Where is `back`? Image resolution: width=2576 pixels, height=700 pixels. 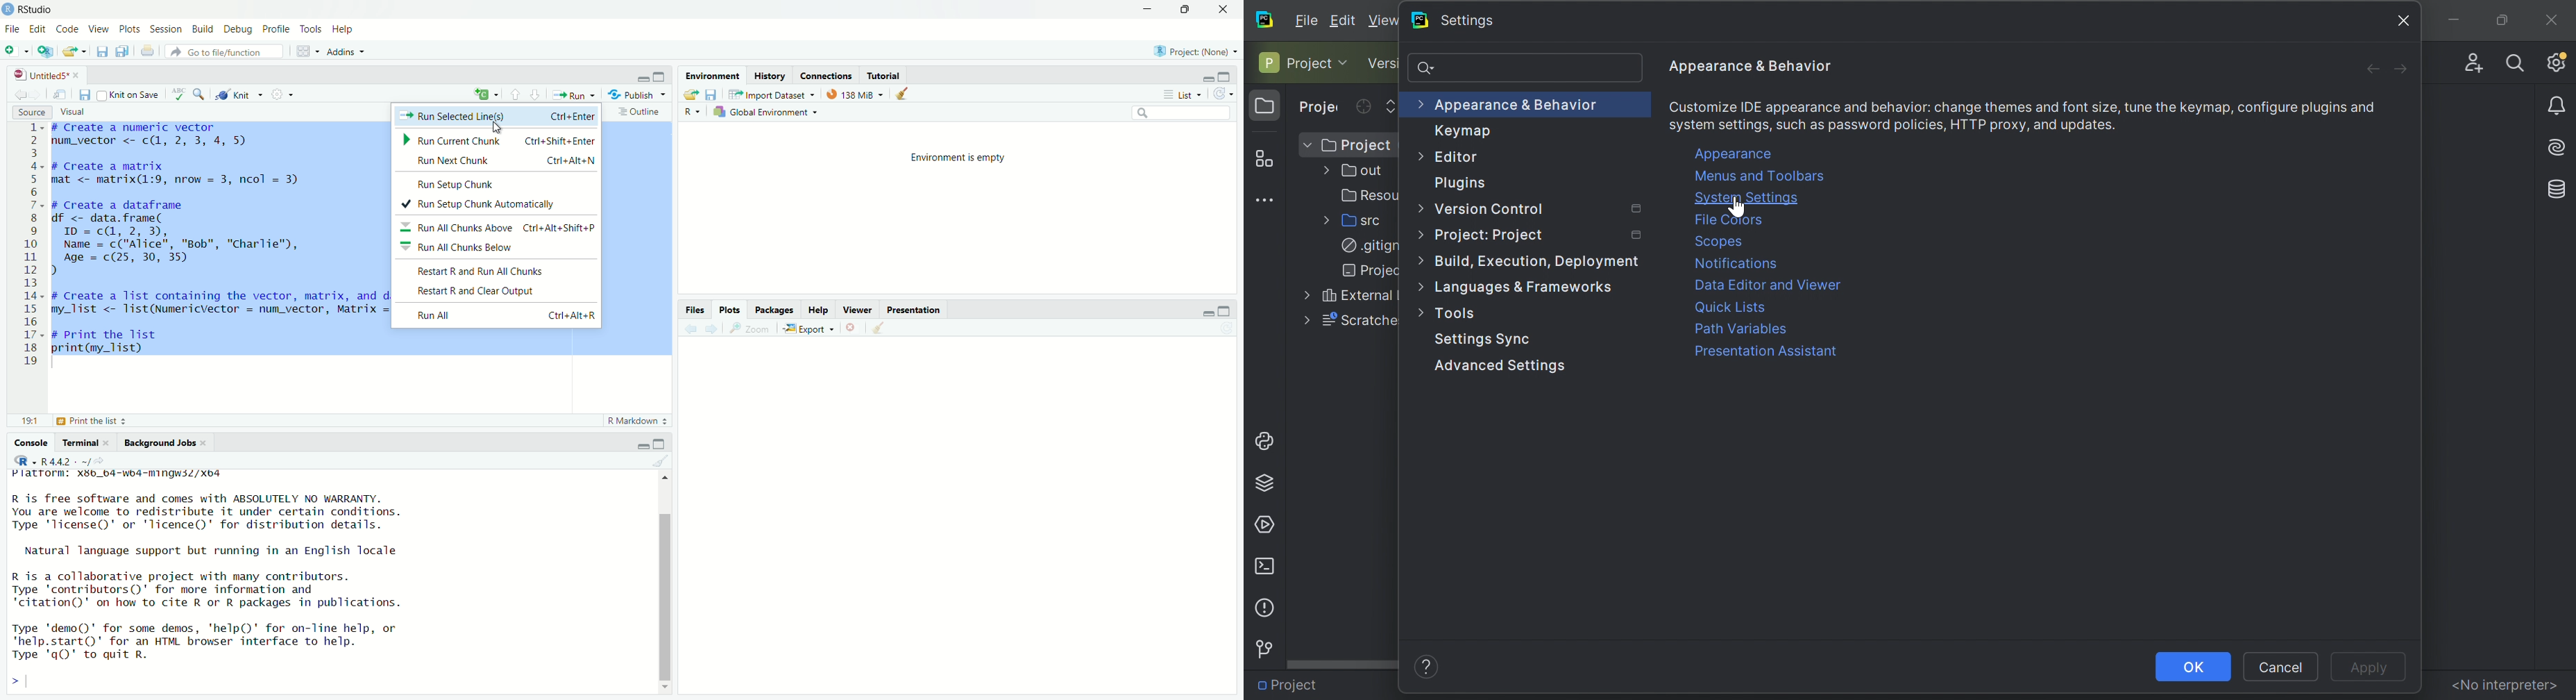 back is located at coordinates (692, 332).